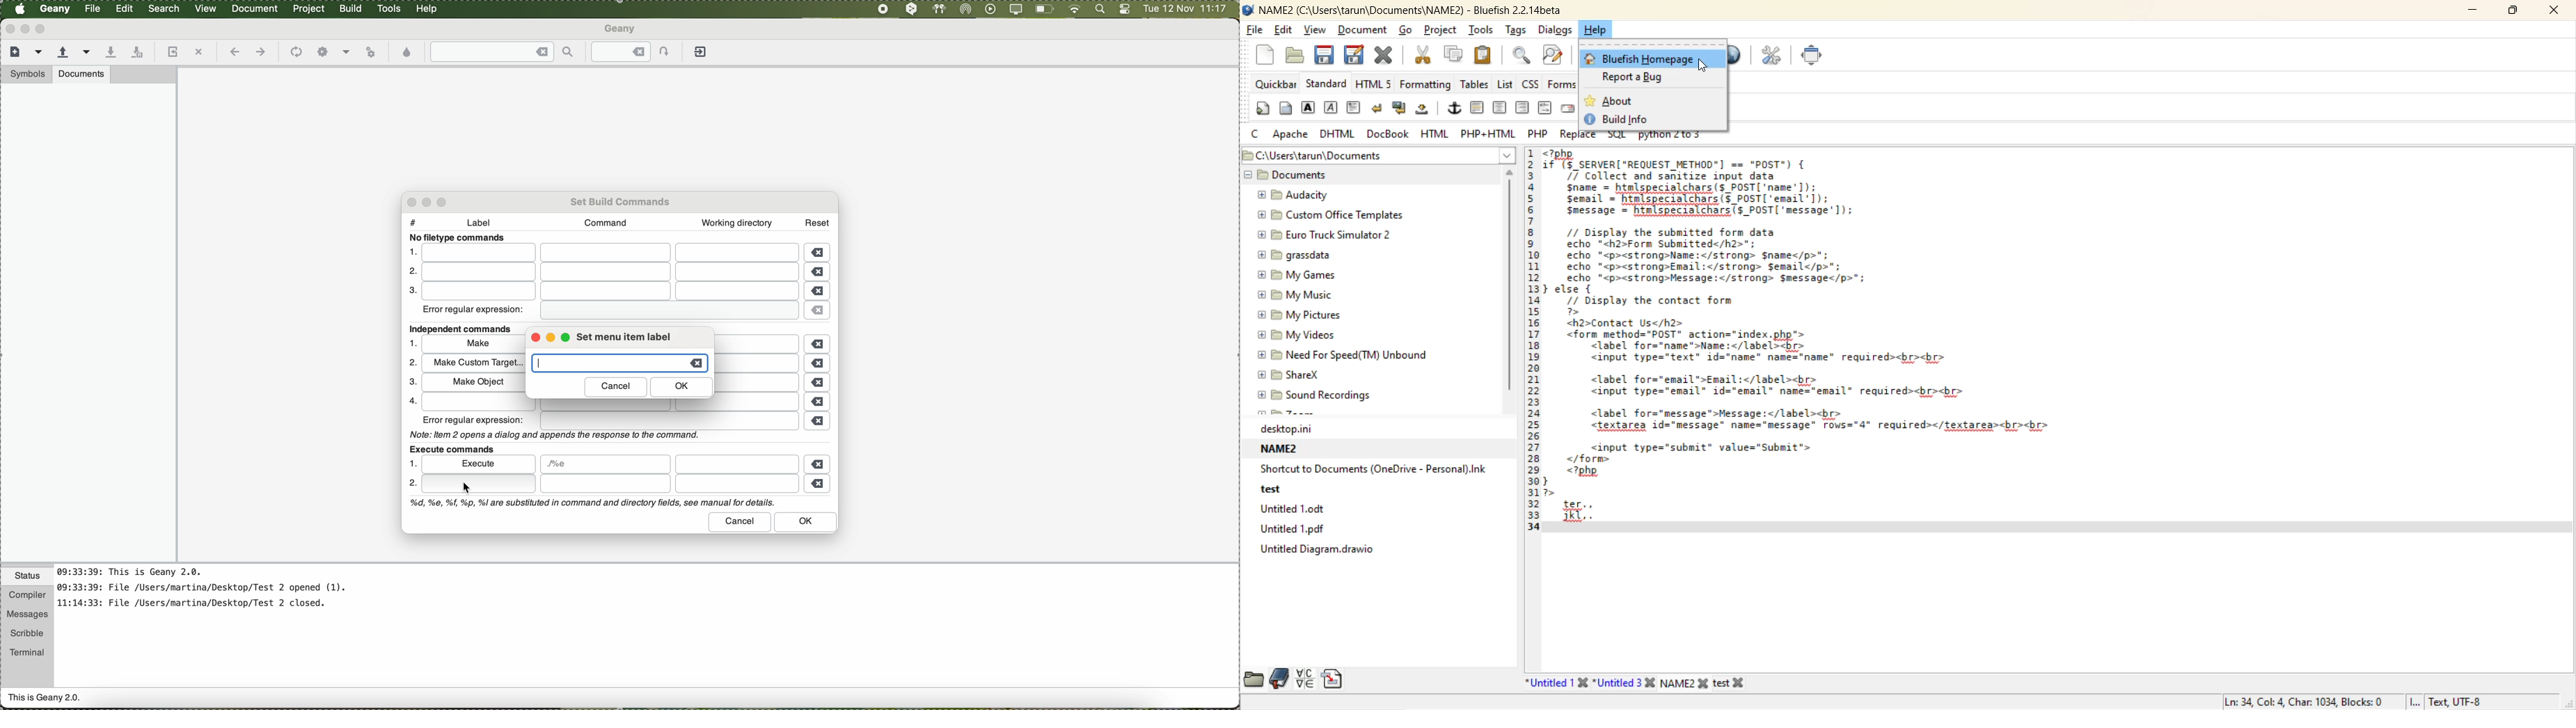  What do you see at coordinates (1306, 551) in the screenshot?
I see `Untitled Diagram. draws` at bounding box center [1306, 551].